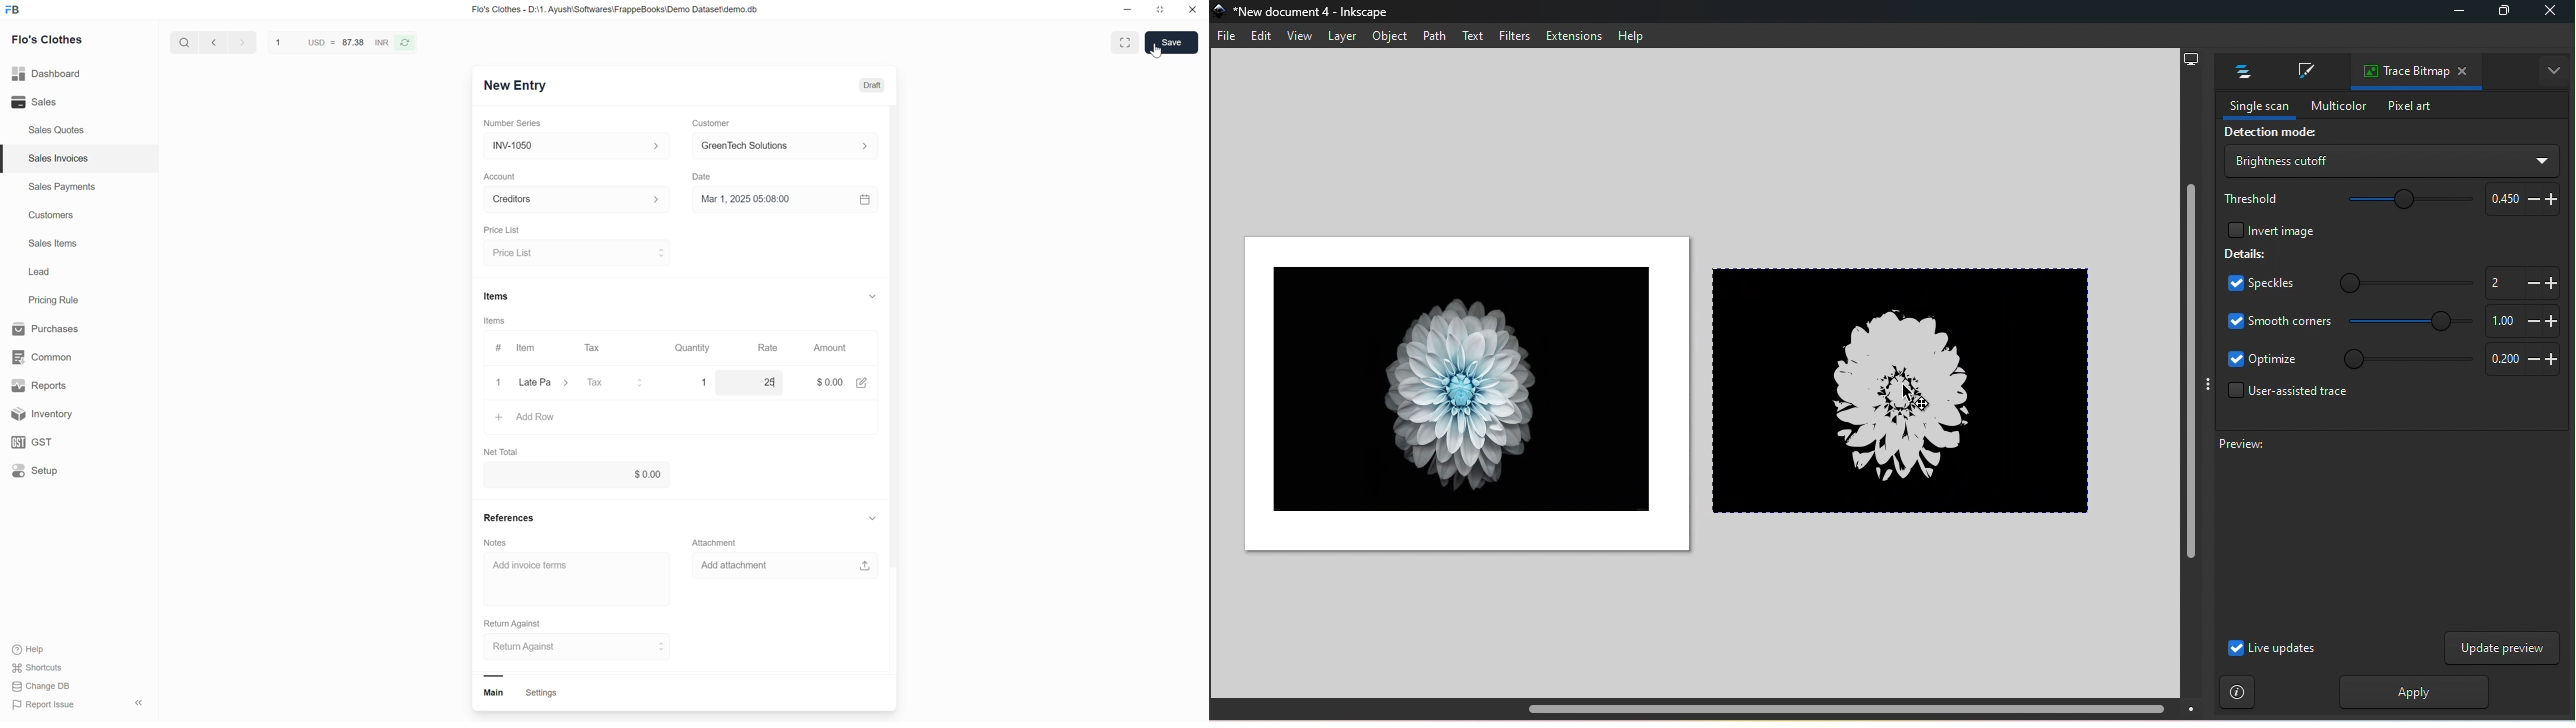 Image resolution: width=2576 pixels, height=728 pixels. I want to click on Close tab, so click(2466, 73).